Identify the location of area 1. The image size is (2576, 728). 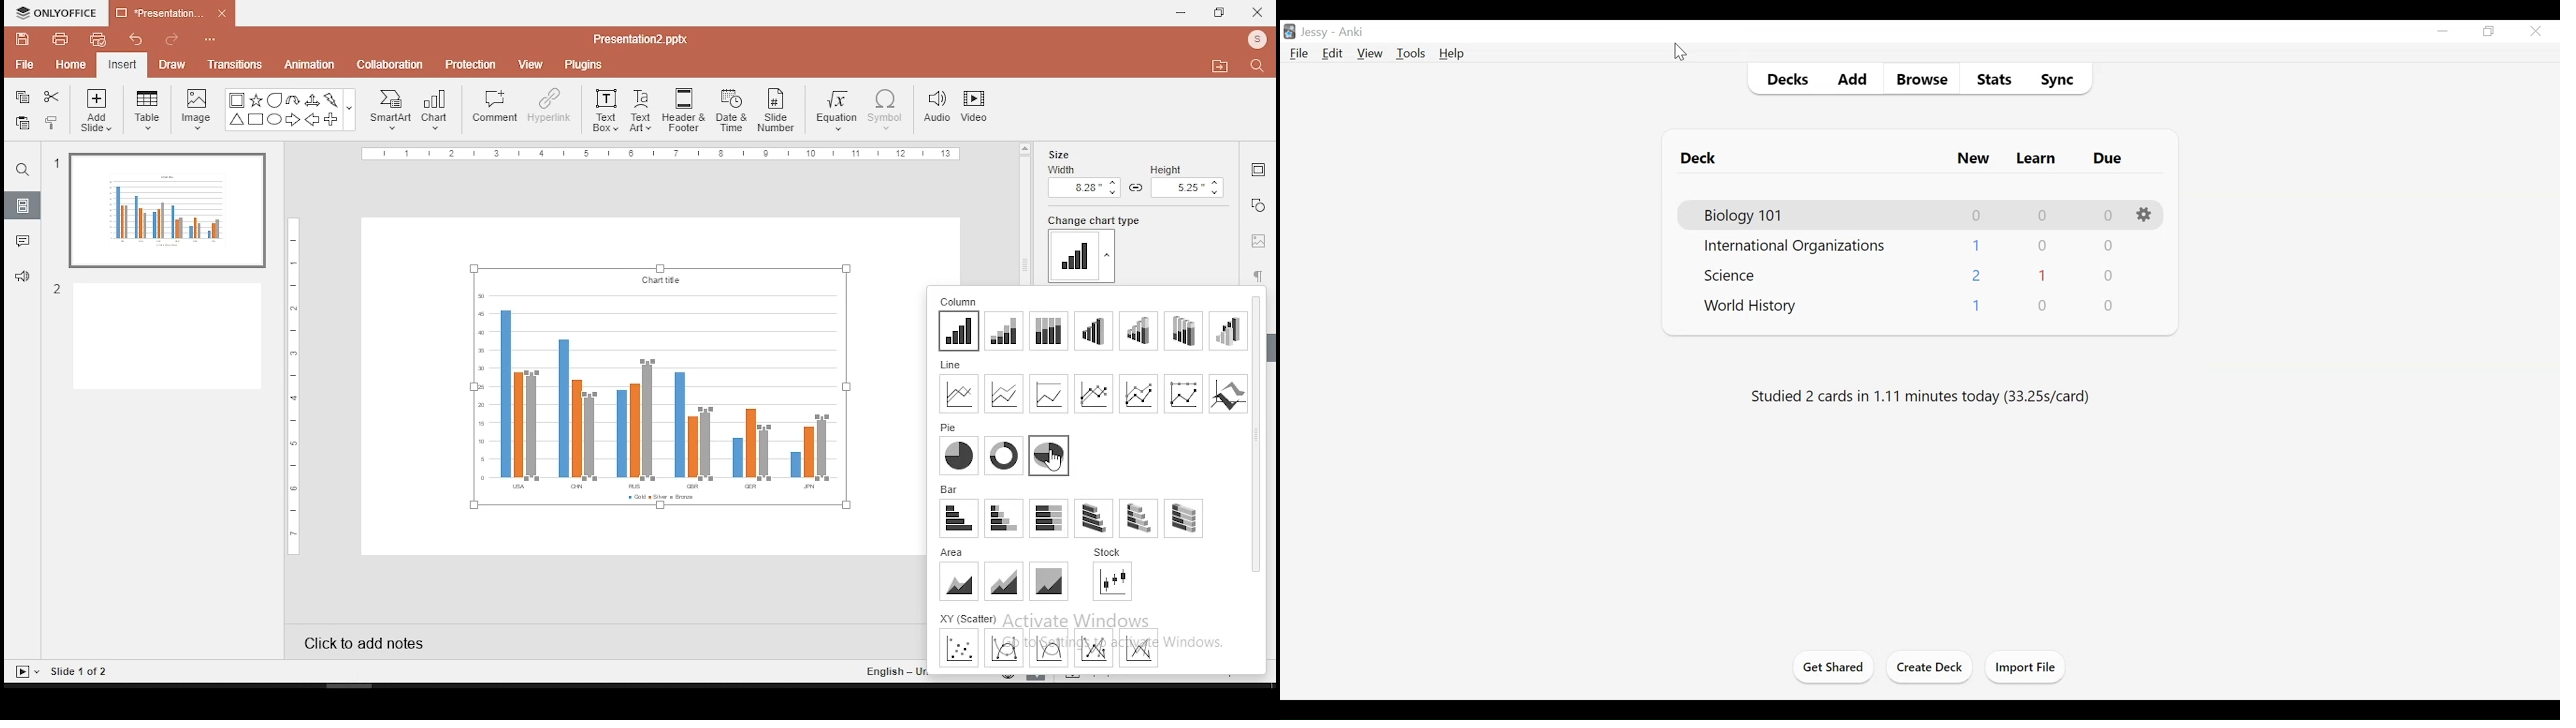
(959, 581).